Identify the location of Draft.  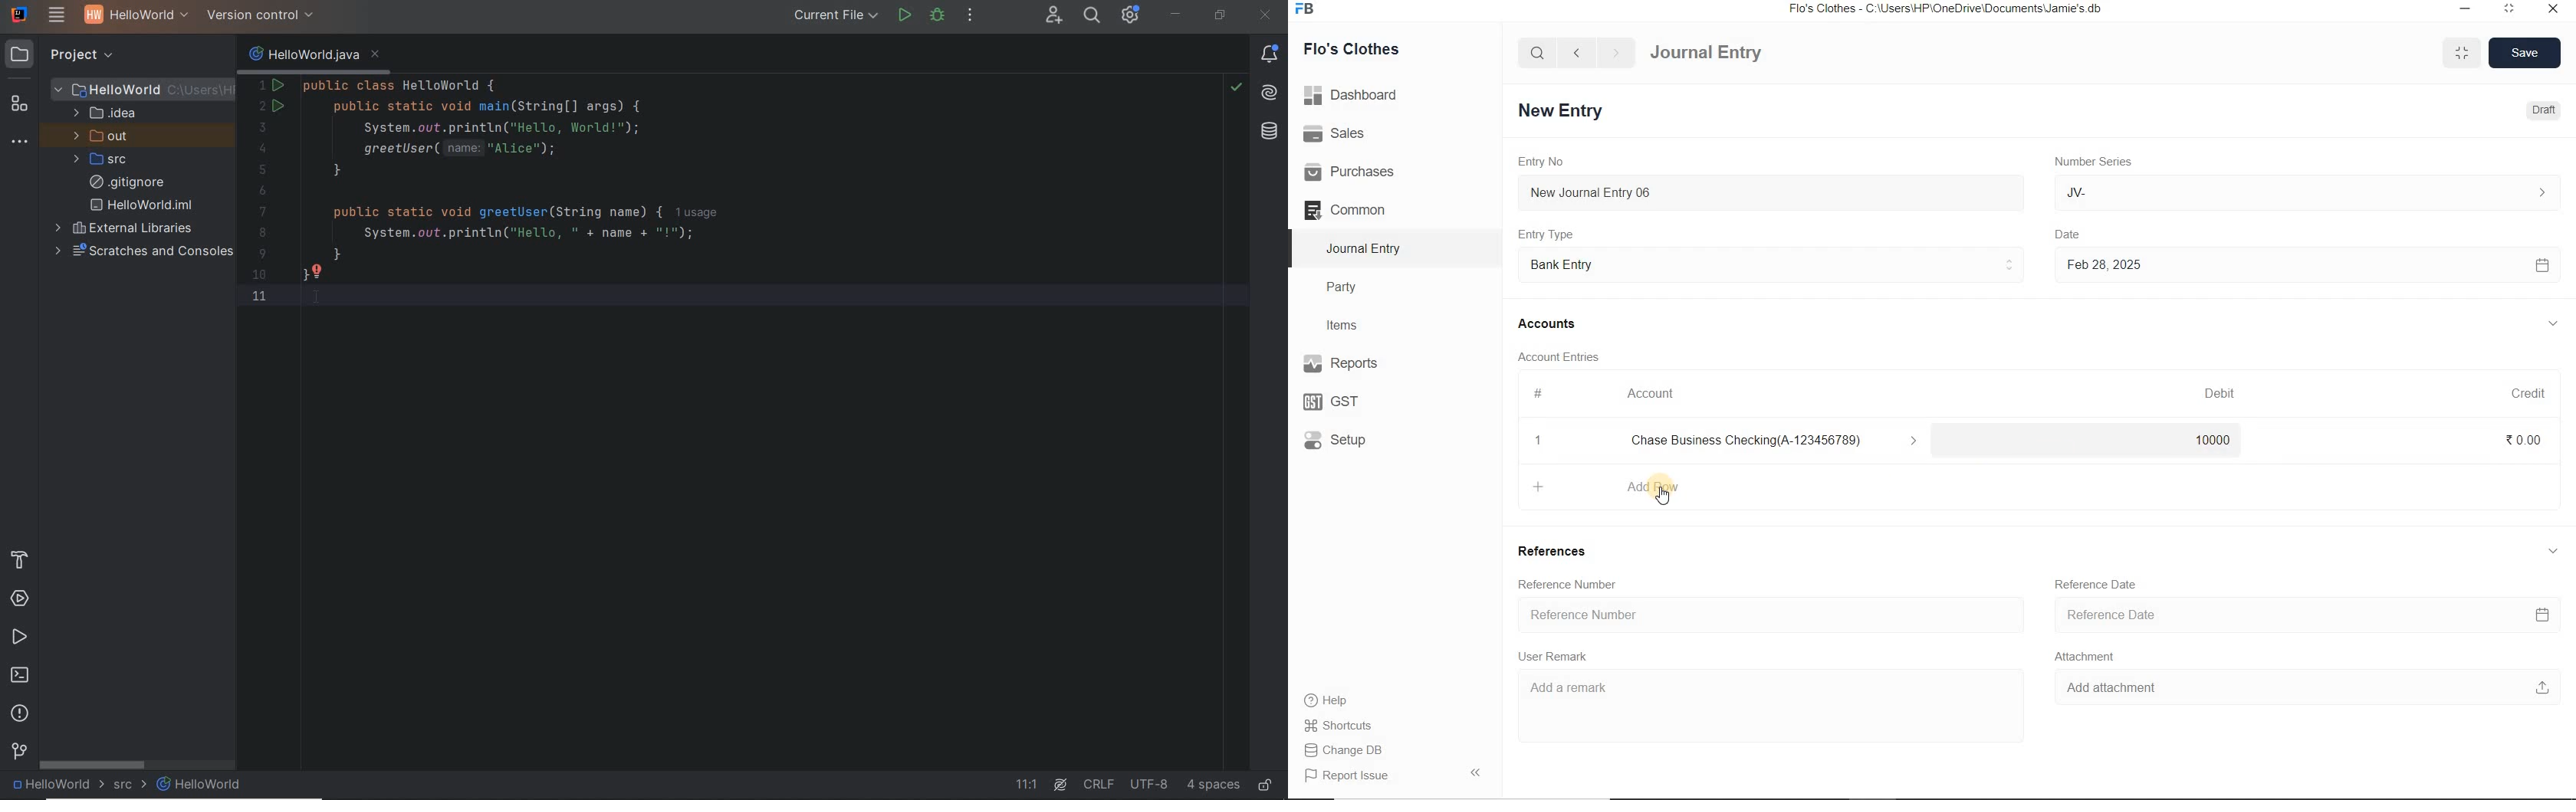
(2541, 110).